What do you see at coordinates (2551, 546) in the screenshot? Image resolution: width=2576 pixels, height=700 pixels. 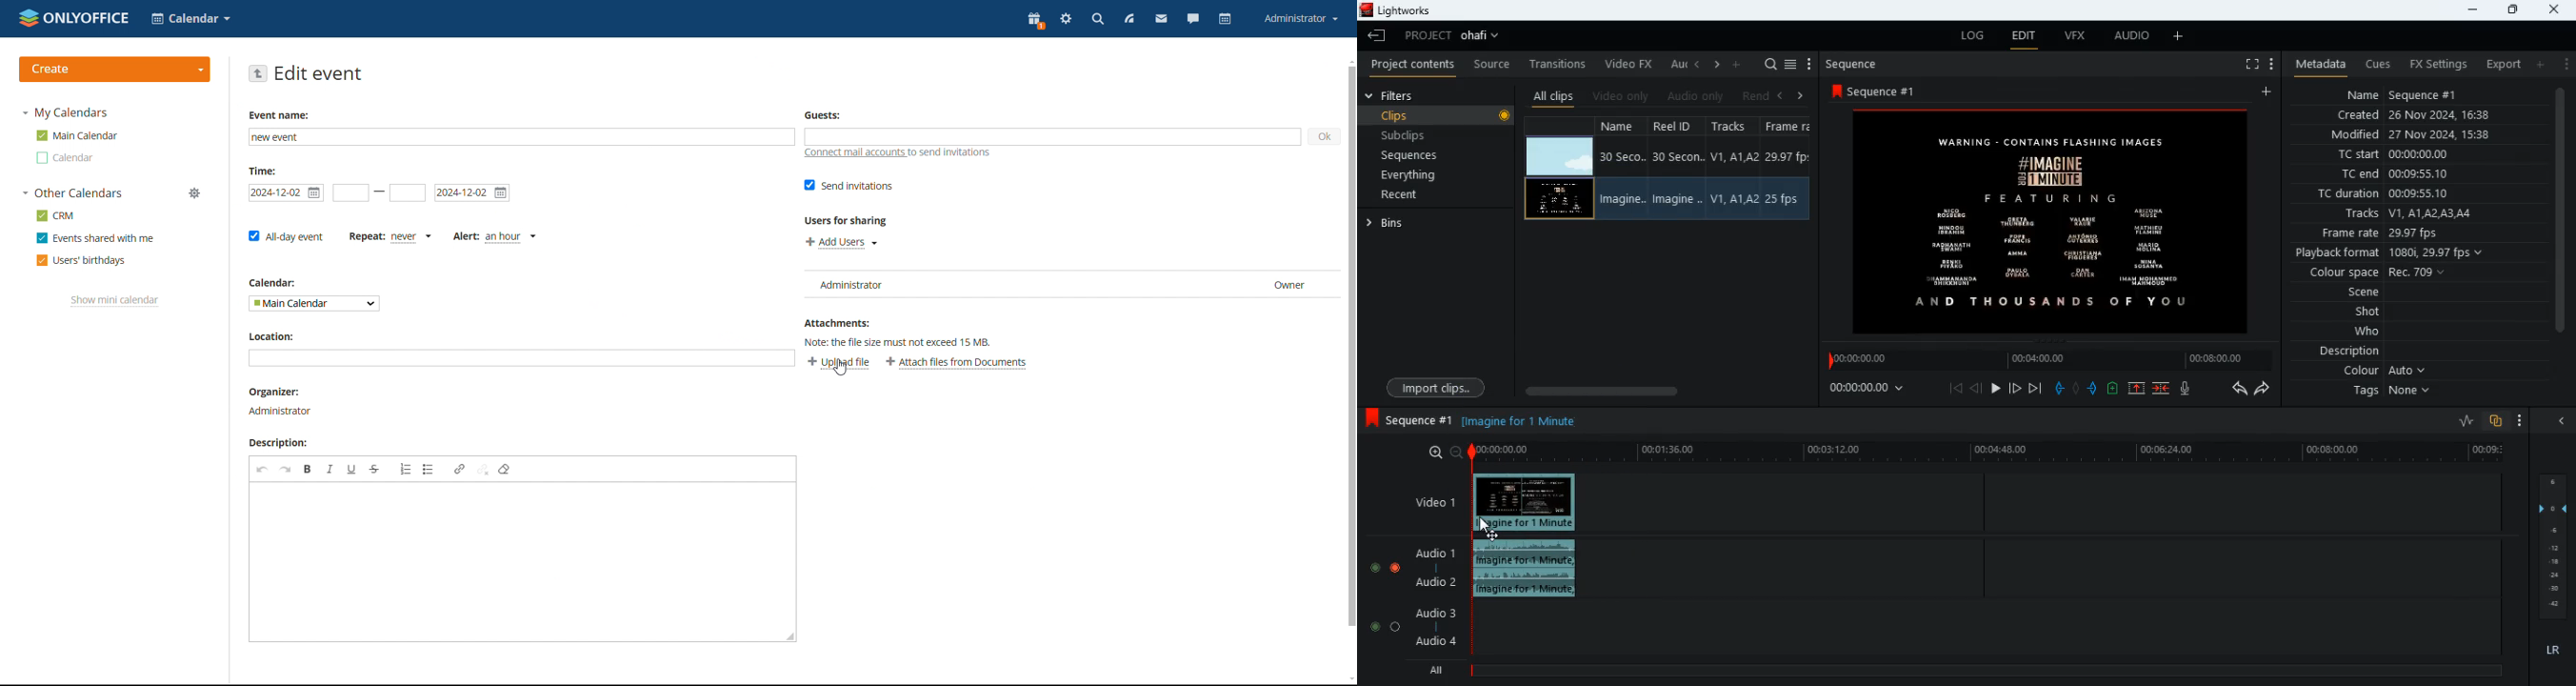 I see `layers` at bounding box center [2551, 546].